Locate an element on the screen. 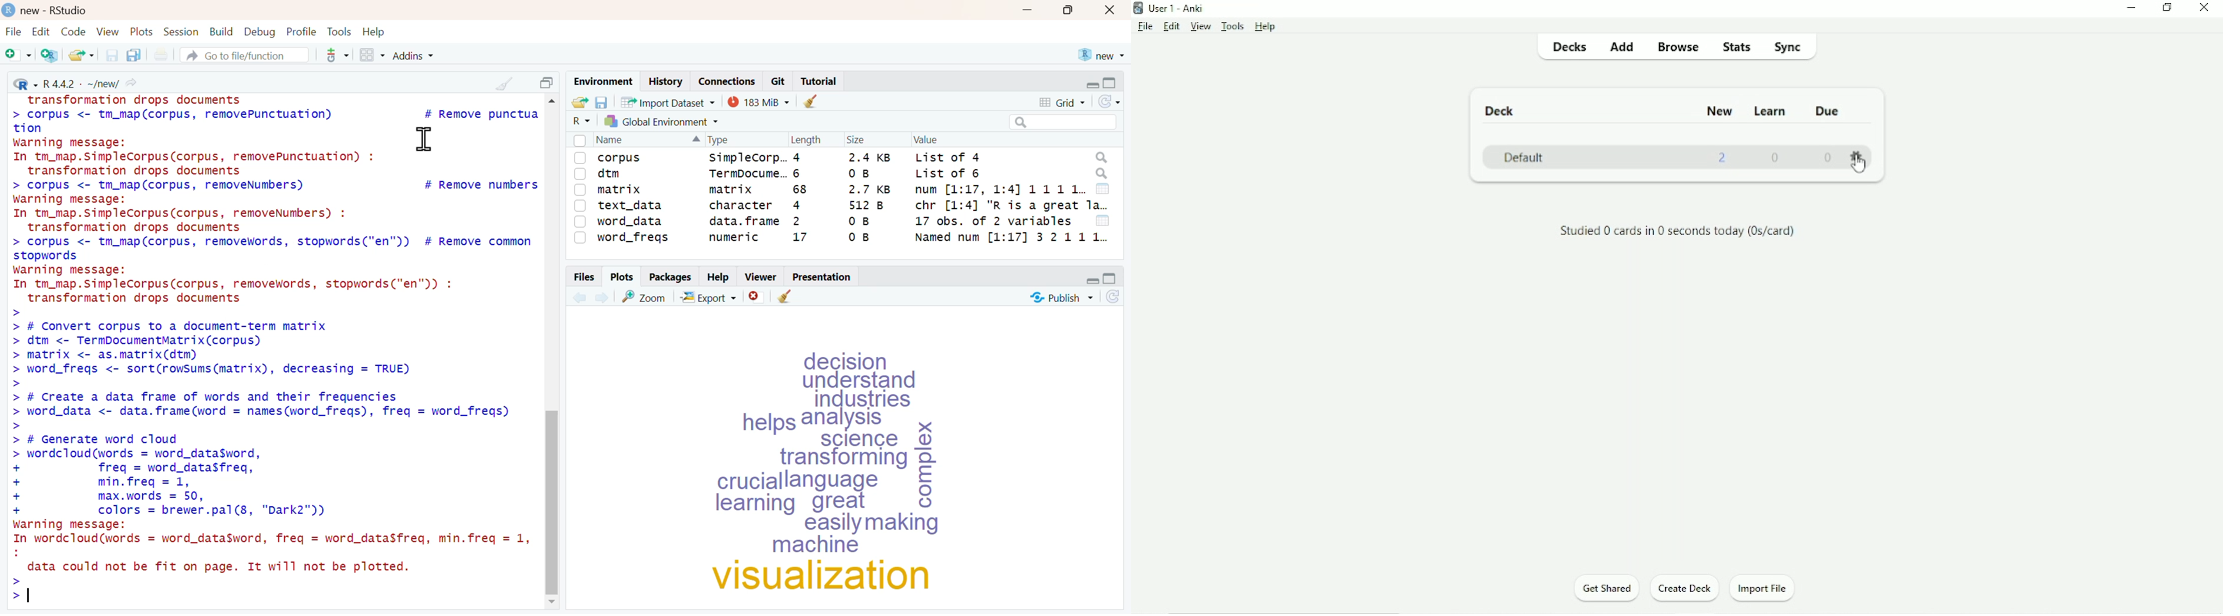 Image resolution: width=2240 pixels, height=616 pixels. Environment is located at coordinates (602, 82).